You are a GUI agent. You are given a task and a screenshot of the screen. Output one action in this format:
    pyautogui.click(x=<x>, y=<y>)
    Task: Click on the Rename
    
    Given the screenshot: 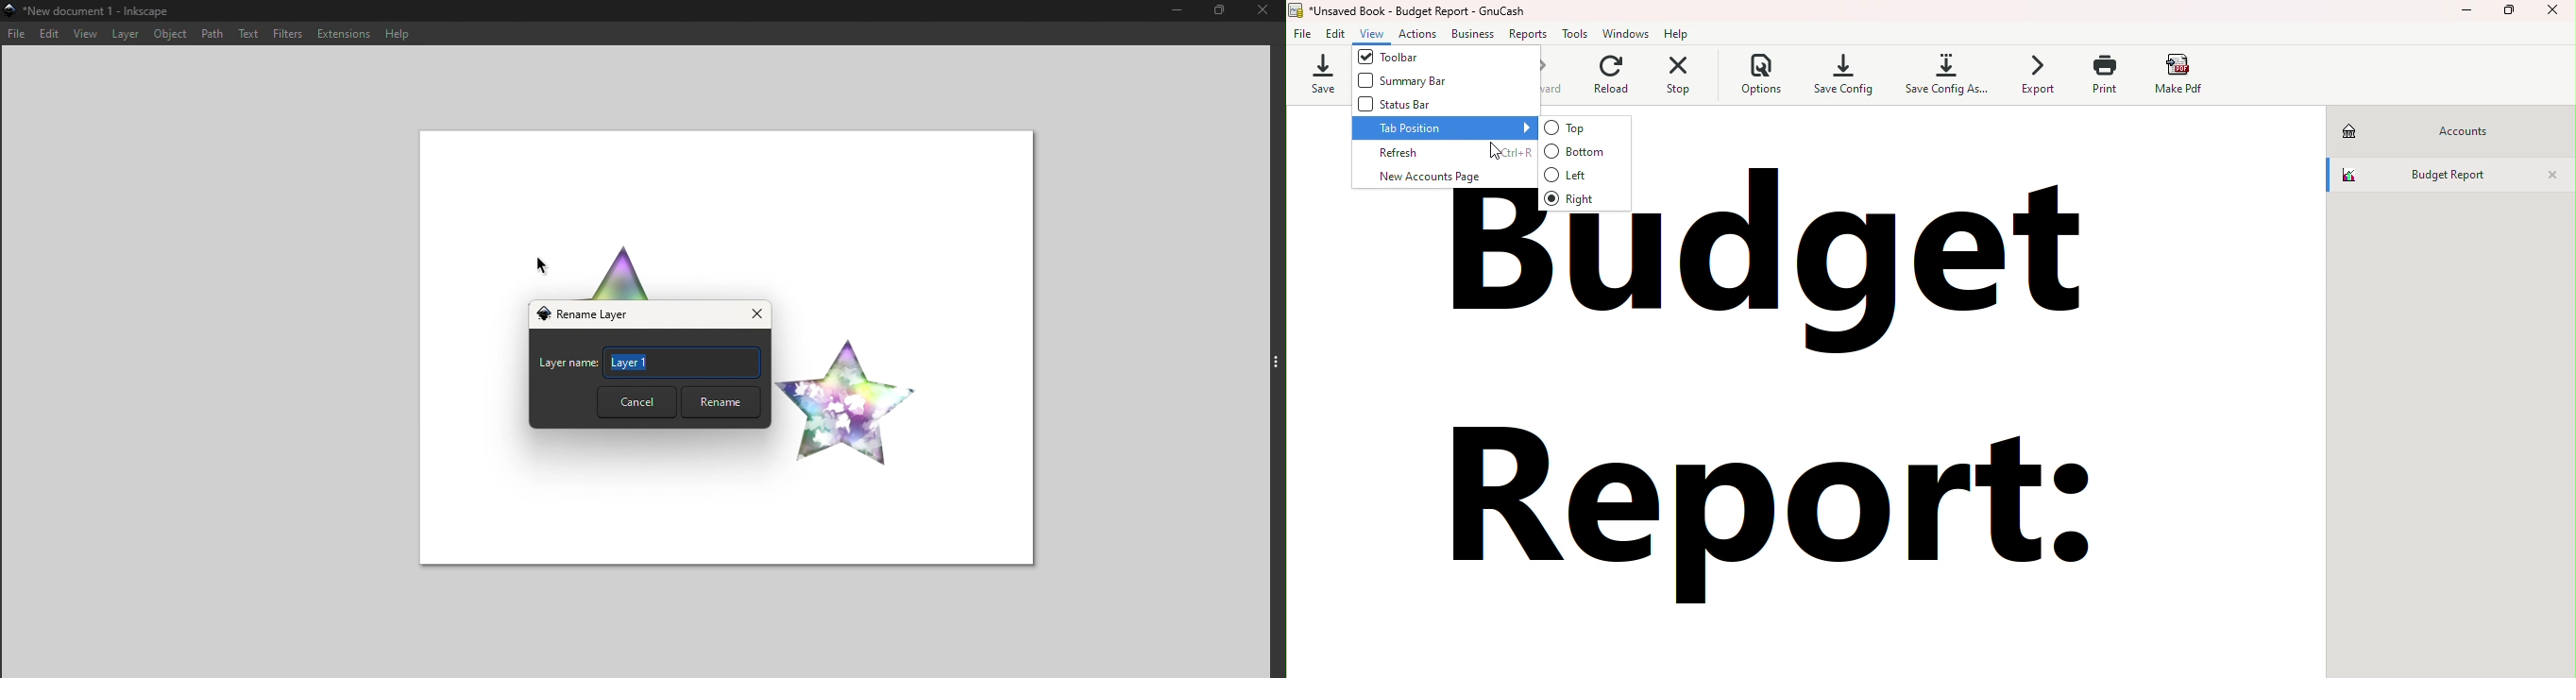 What is the action you would take?
    pyautogui.click(x=718, y=402)
    